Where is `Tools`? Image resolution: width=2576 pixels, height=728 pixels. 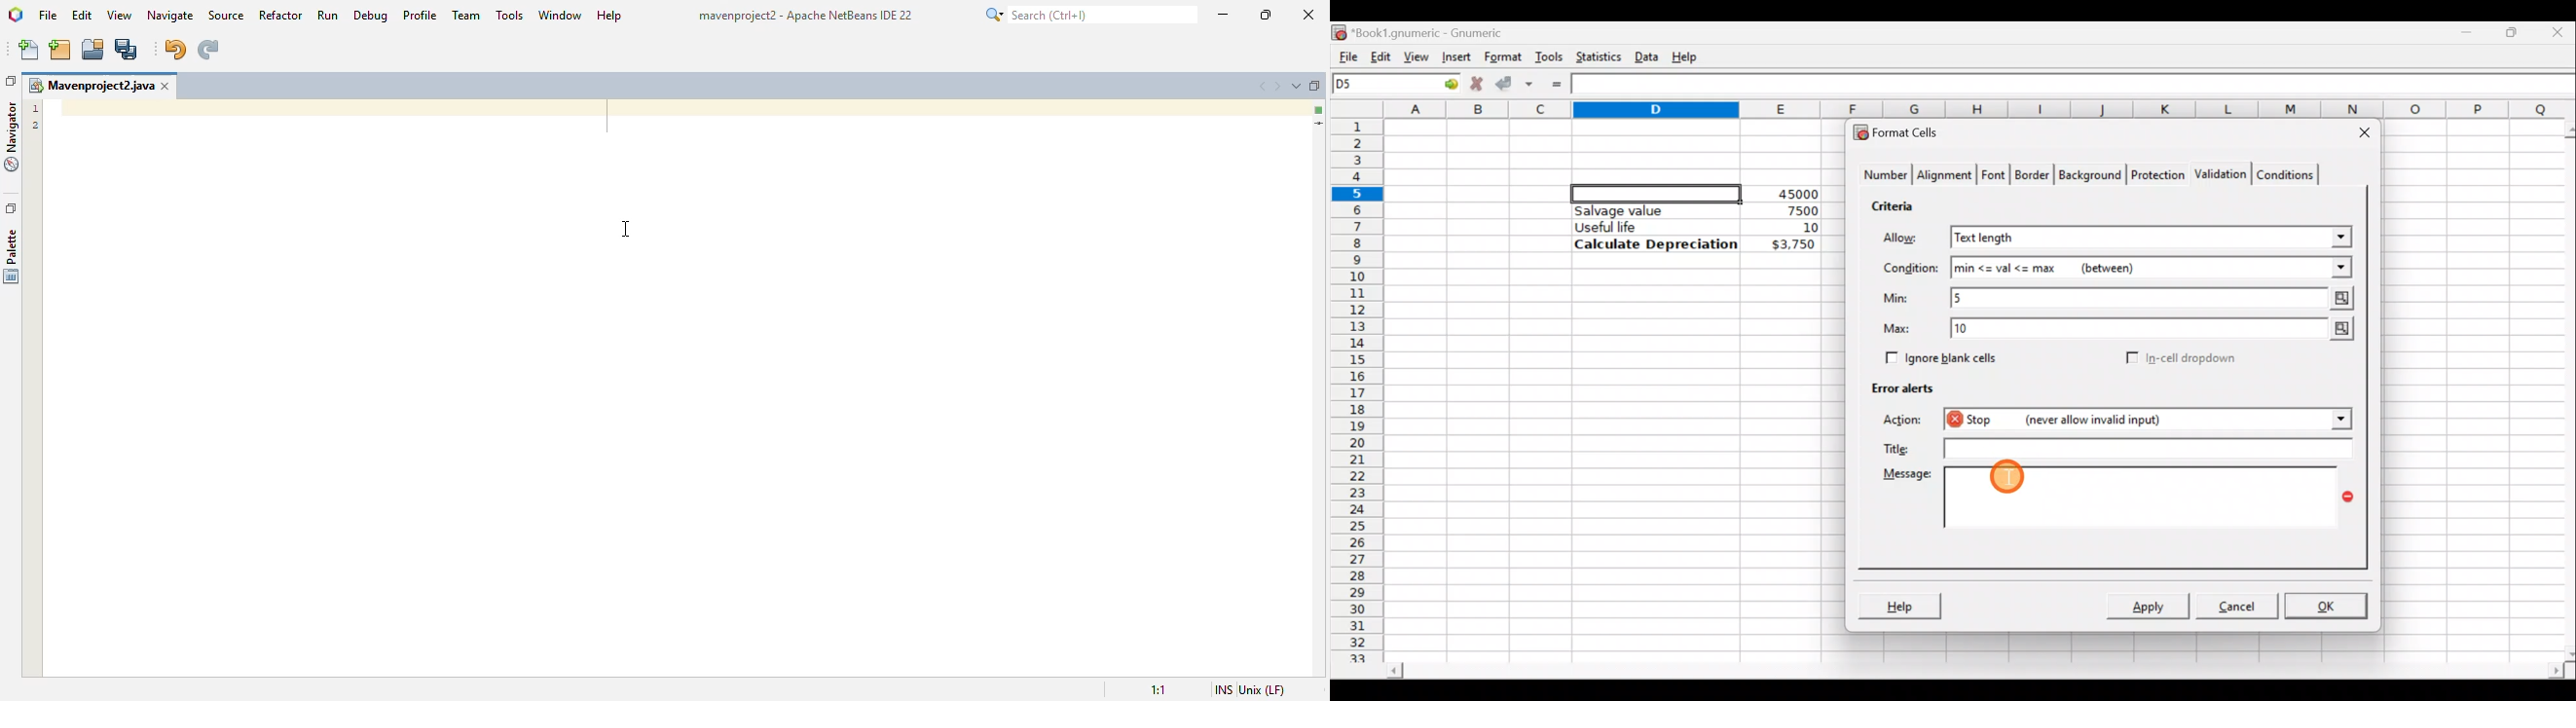 Tools is located at coordinates (1549, 56).